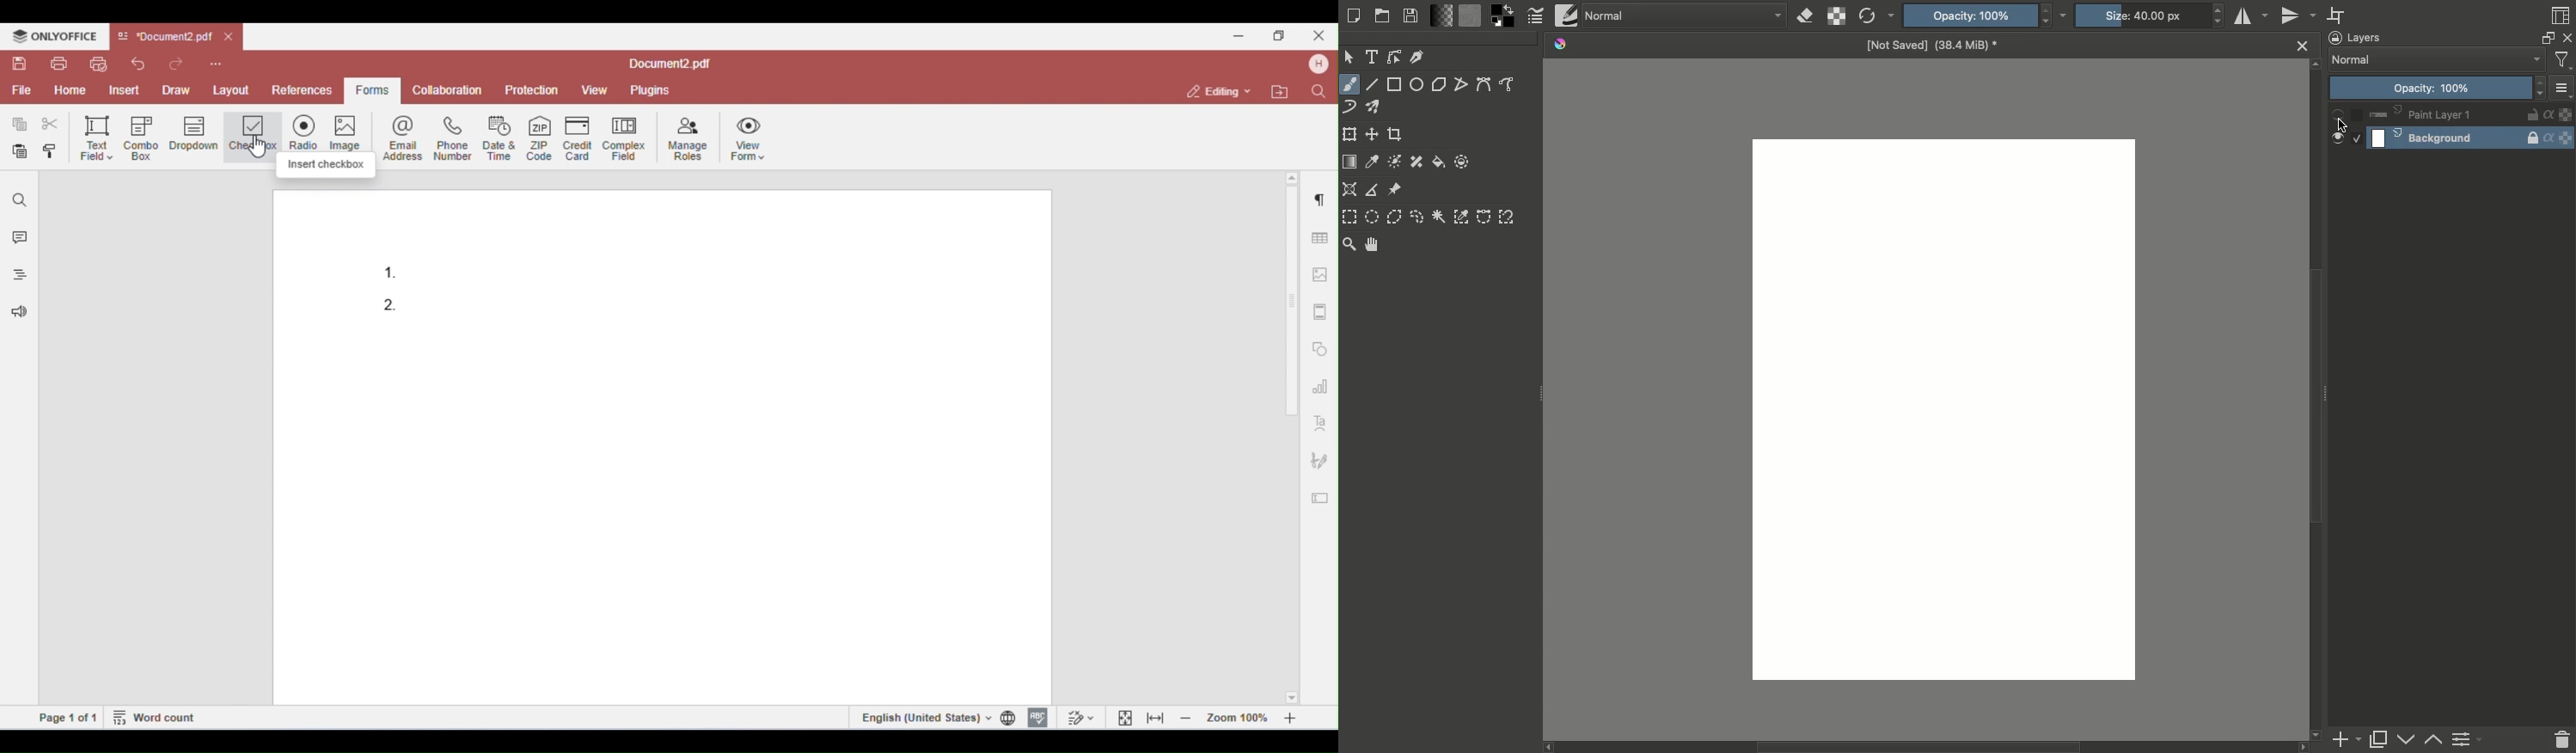 The height and width of the screenshot is (756, 2576). What do you see at coordinates (1418, 163) in the screenshot?
I see `Smart patch tool` at bounding box center [1418, 163].